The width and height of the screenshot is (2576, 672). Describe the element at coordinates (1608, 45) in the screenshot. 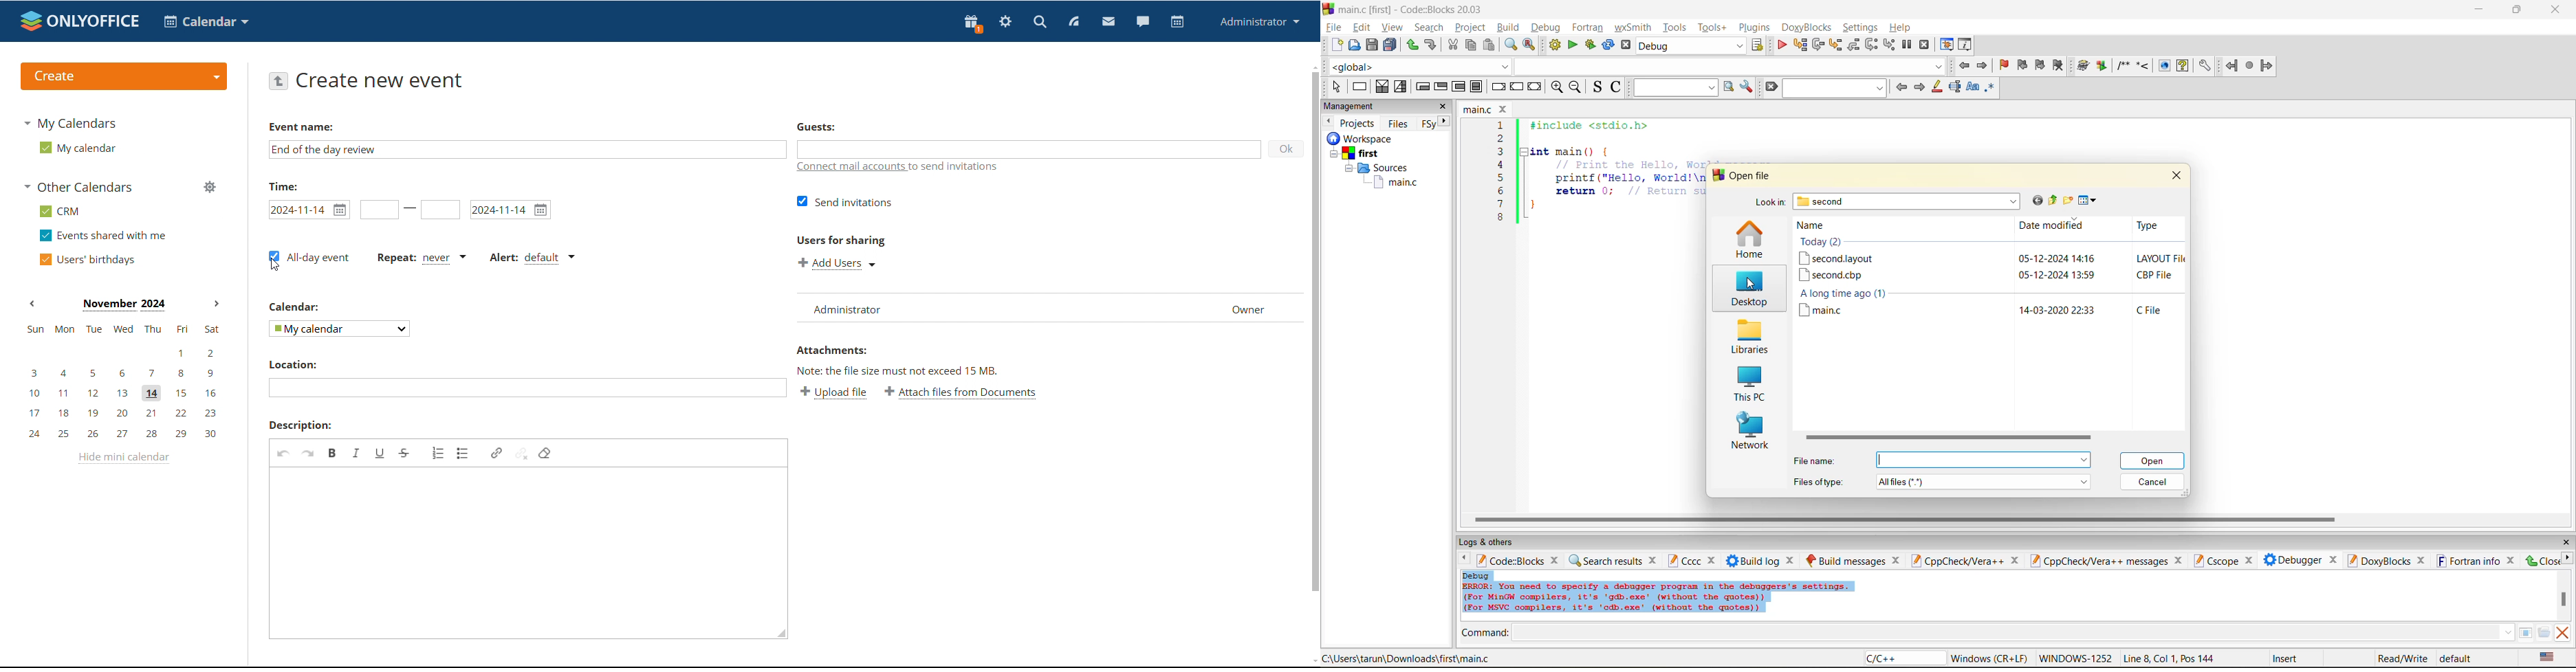

I see `rebuild` at that location.